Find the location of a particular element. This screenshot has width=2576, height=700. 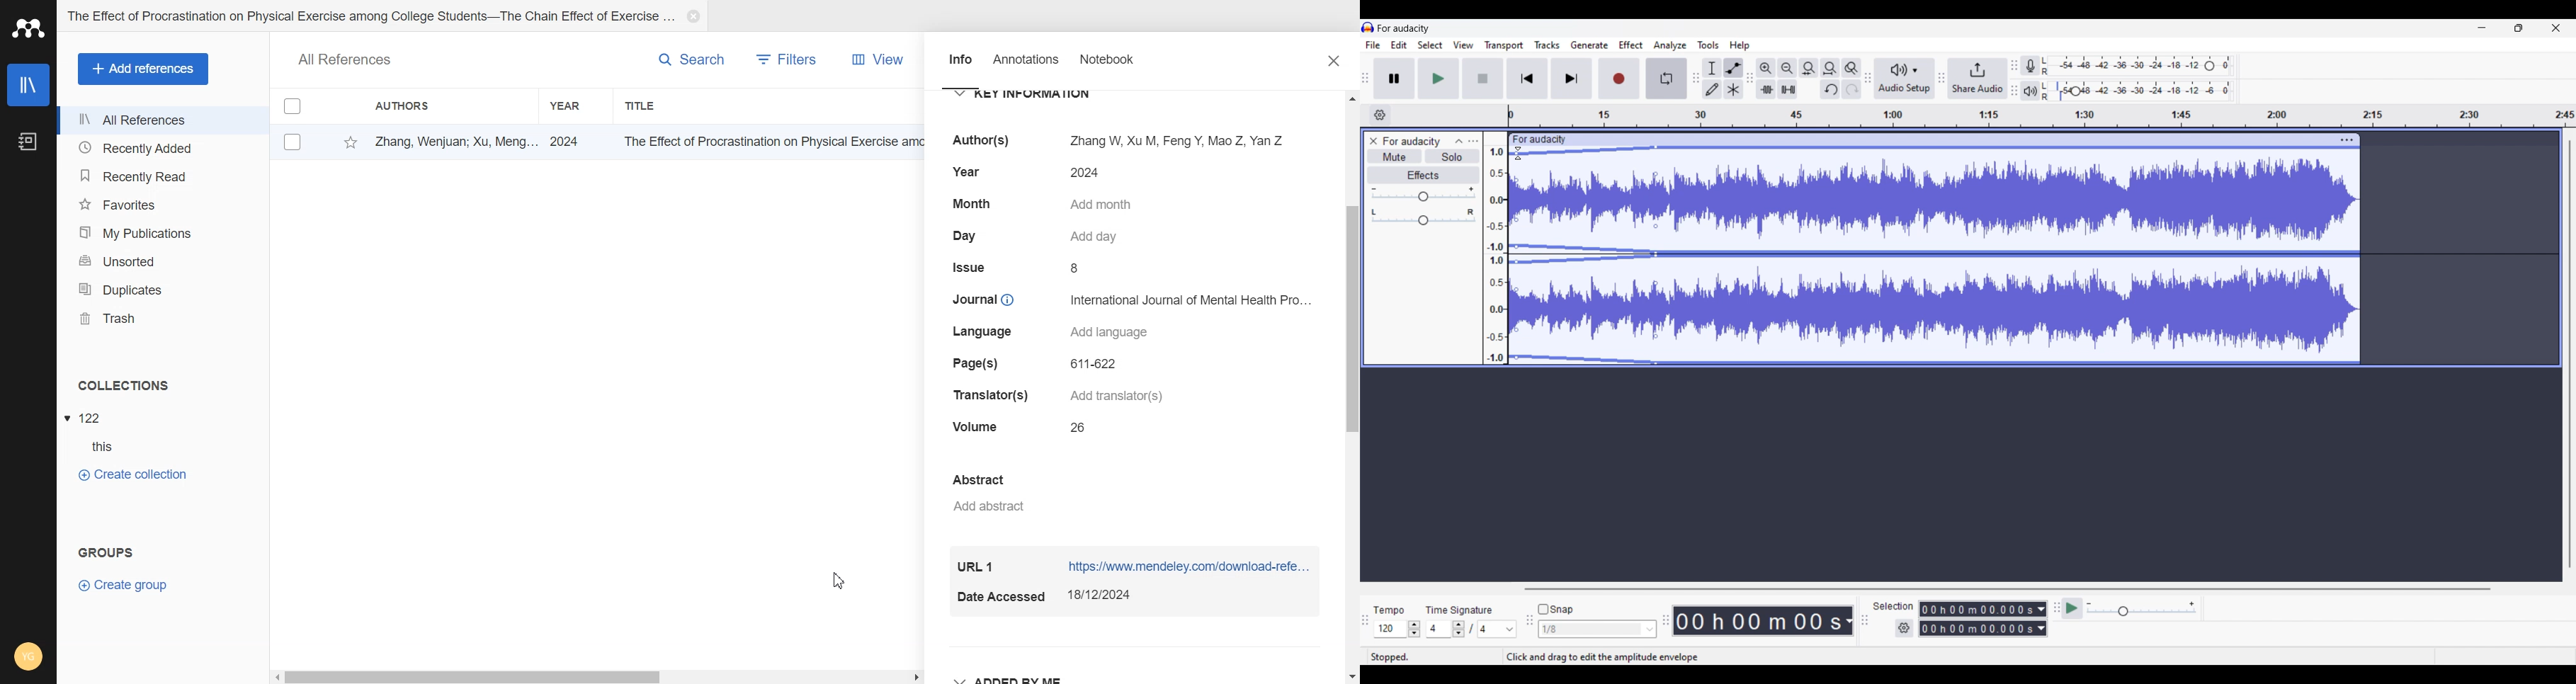

timeline is located at coordinates (2042, 116).